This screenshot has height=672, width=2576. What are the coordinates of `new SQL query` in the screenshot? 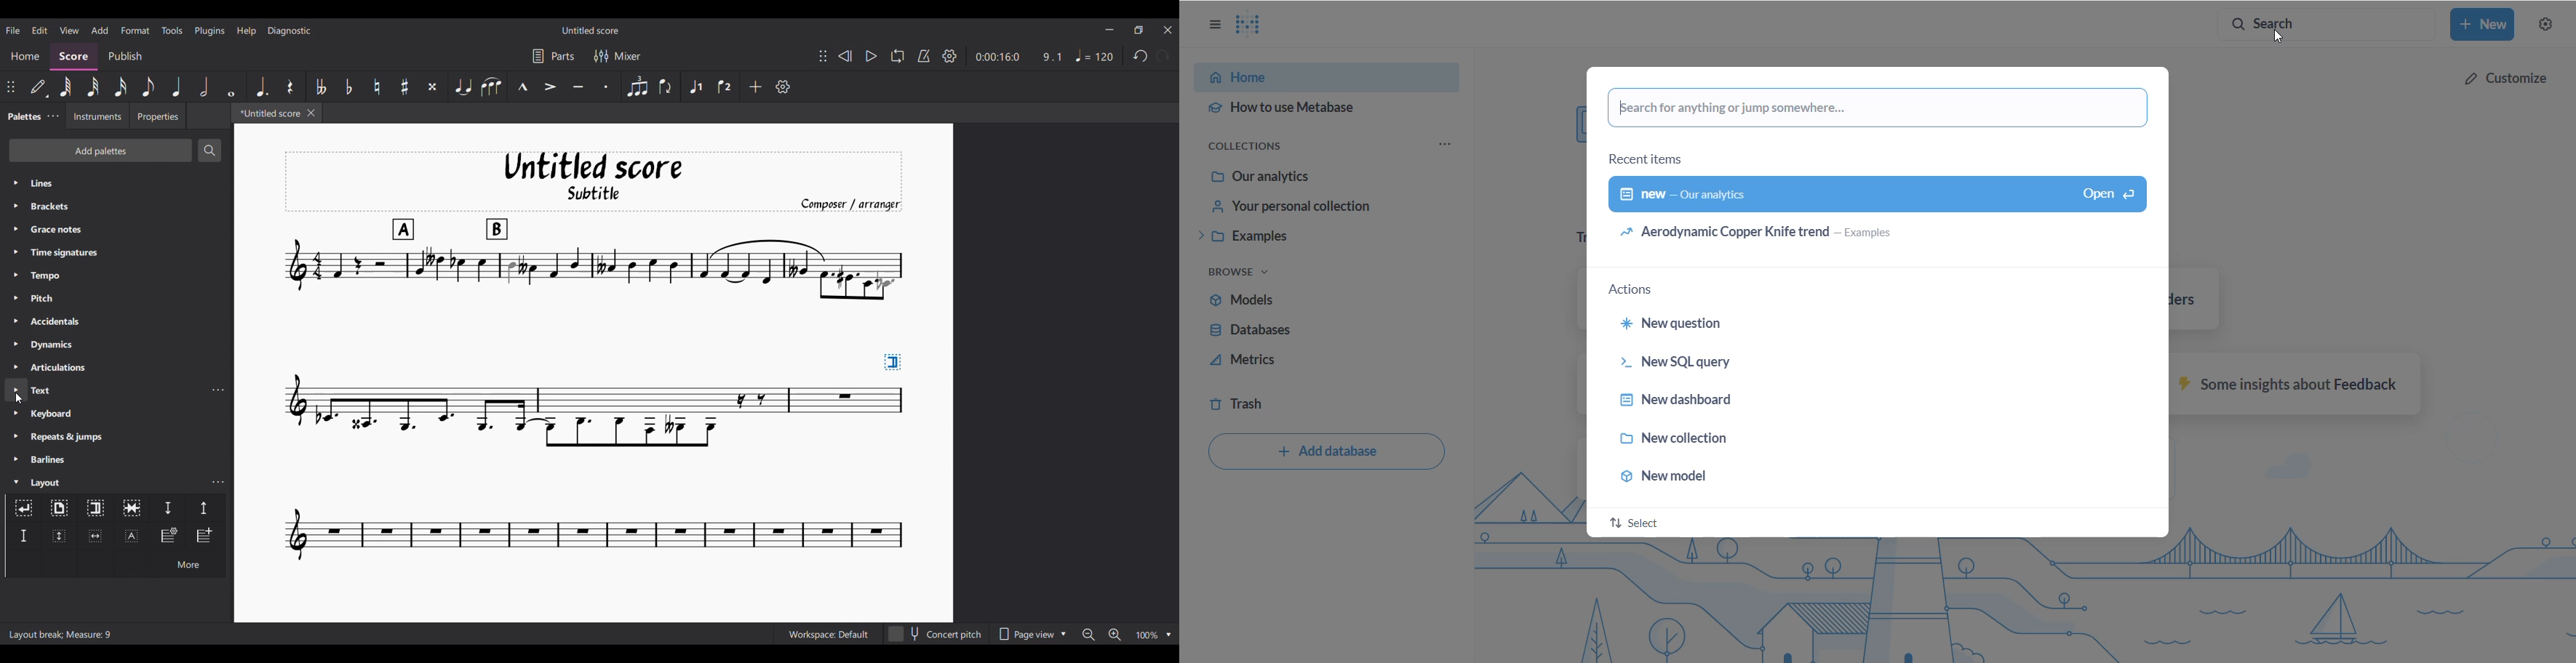 It's located at (1857, 363).